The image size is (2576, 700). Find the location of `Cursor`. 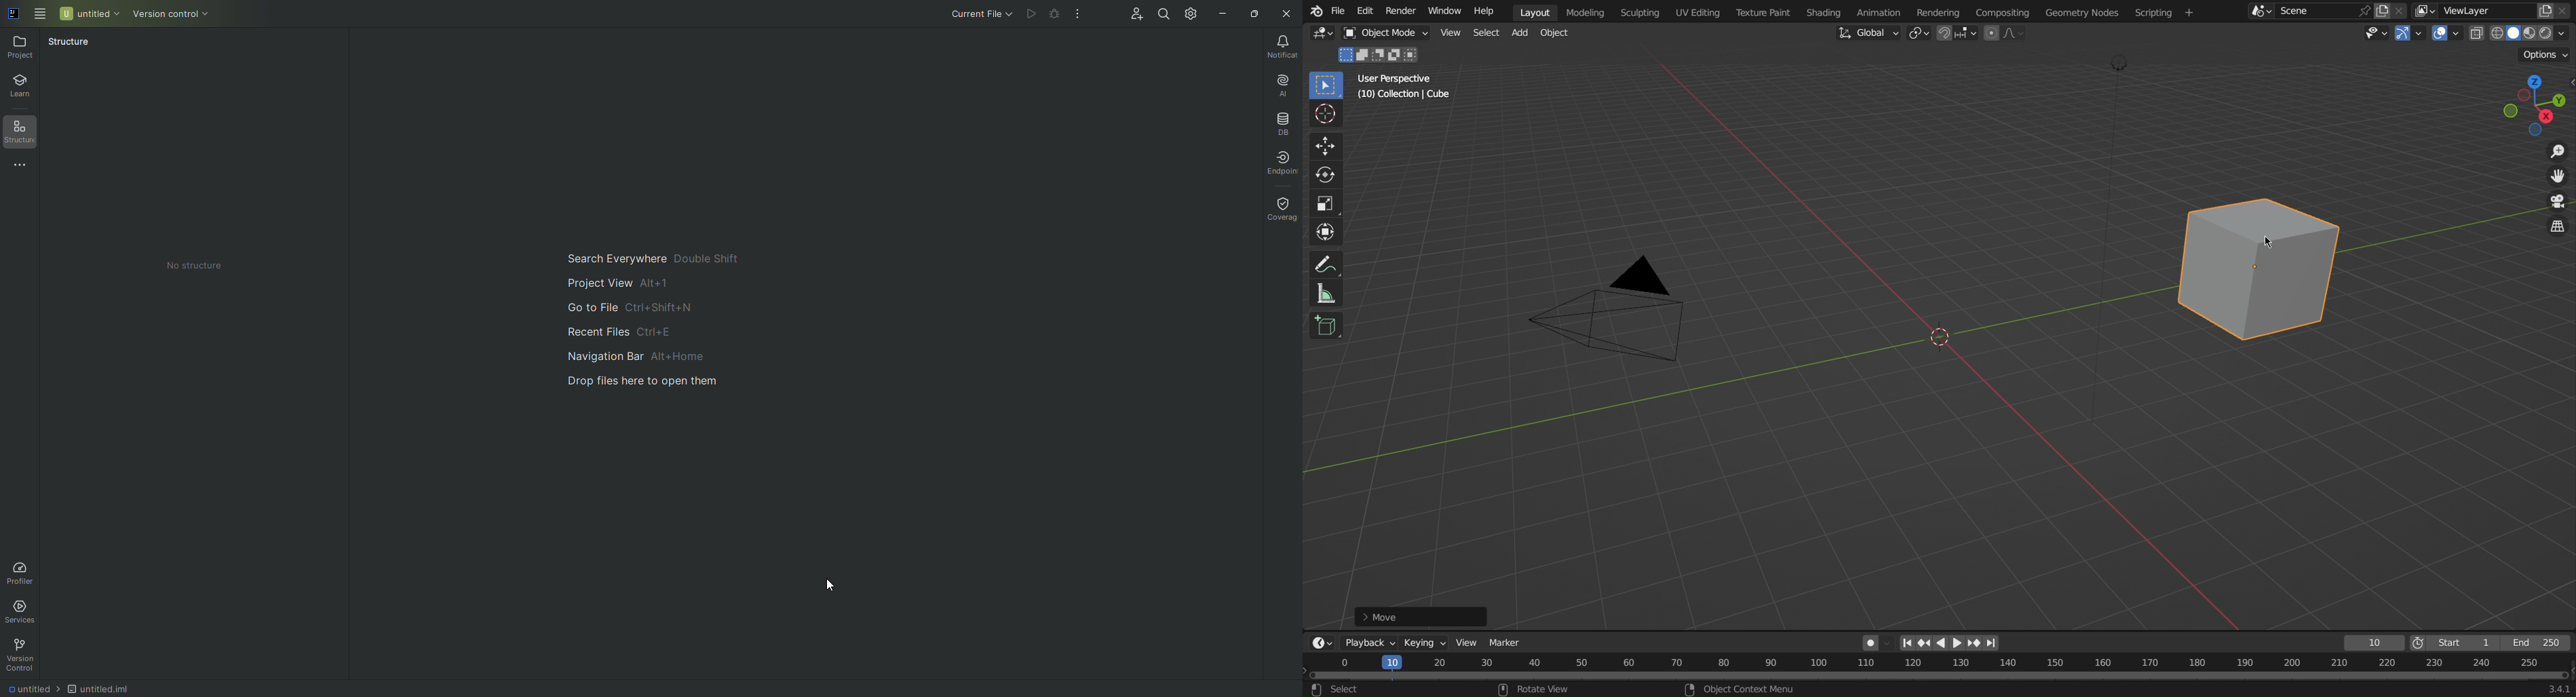

Cursor is located at coordinates (2267, 244).